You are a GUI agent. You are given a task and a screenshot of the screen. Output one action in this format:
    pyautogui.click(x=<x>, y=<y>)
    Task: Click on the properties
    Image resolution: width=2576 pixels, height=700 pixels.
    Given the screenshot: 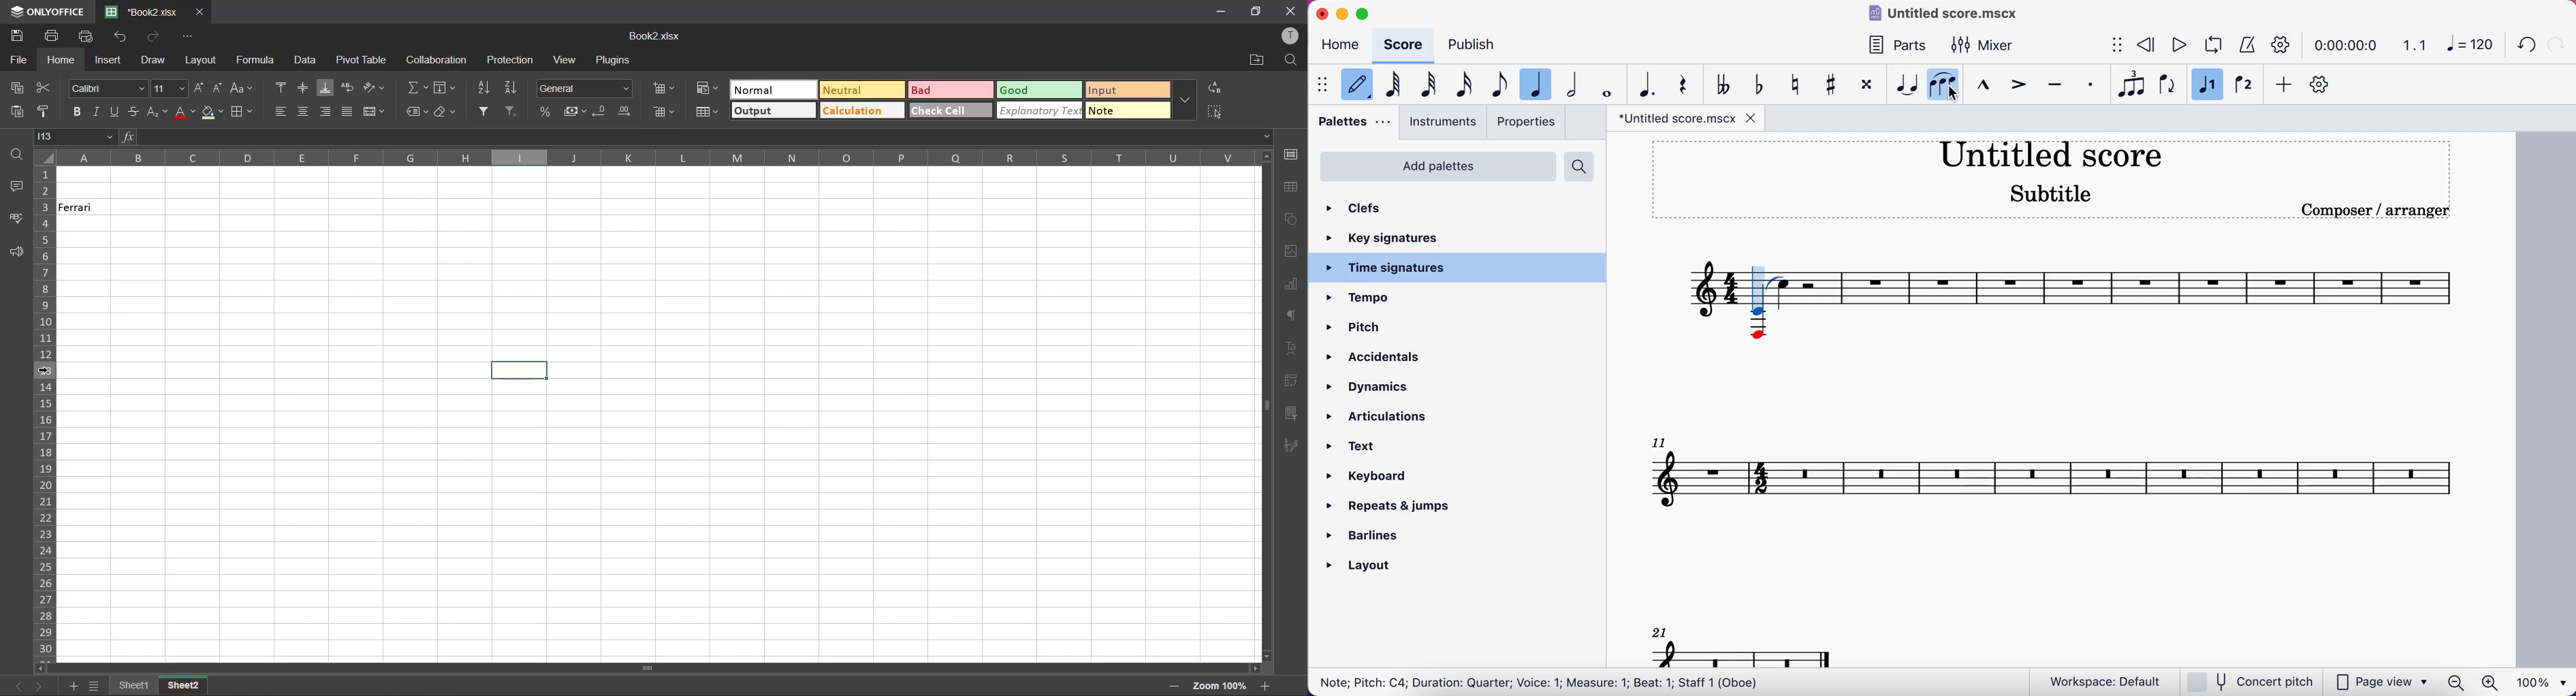 What is the action you would take?
    pyautogui.click(x=1530, y=122)
    